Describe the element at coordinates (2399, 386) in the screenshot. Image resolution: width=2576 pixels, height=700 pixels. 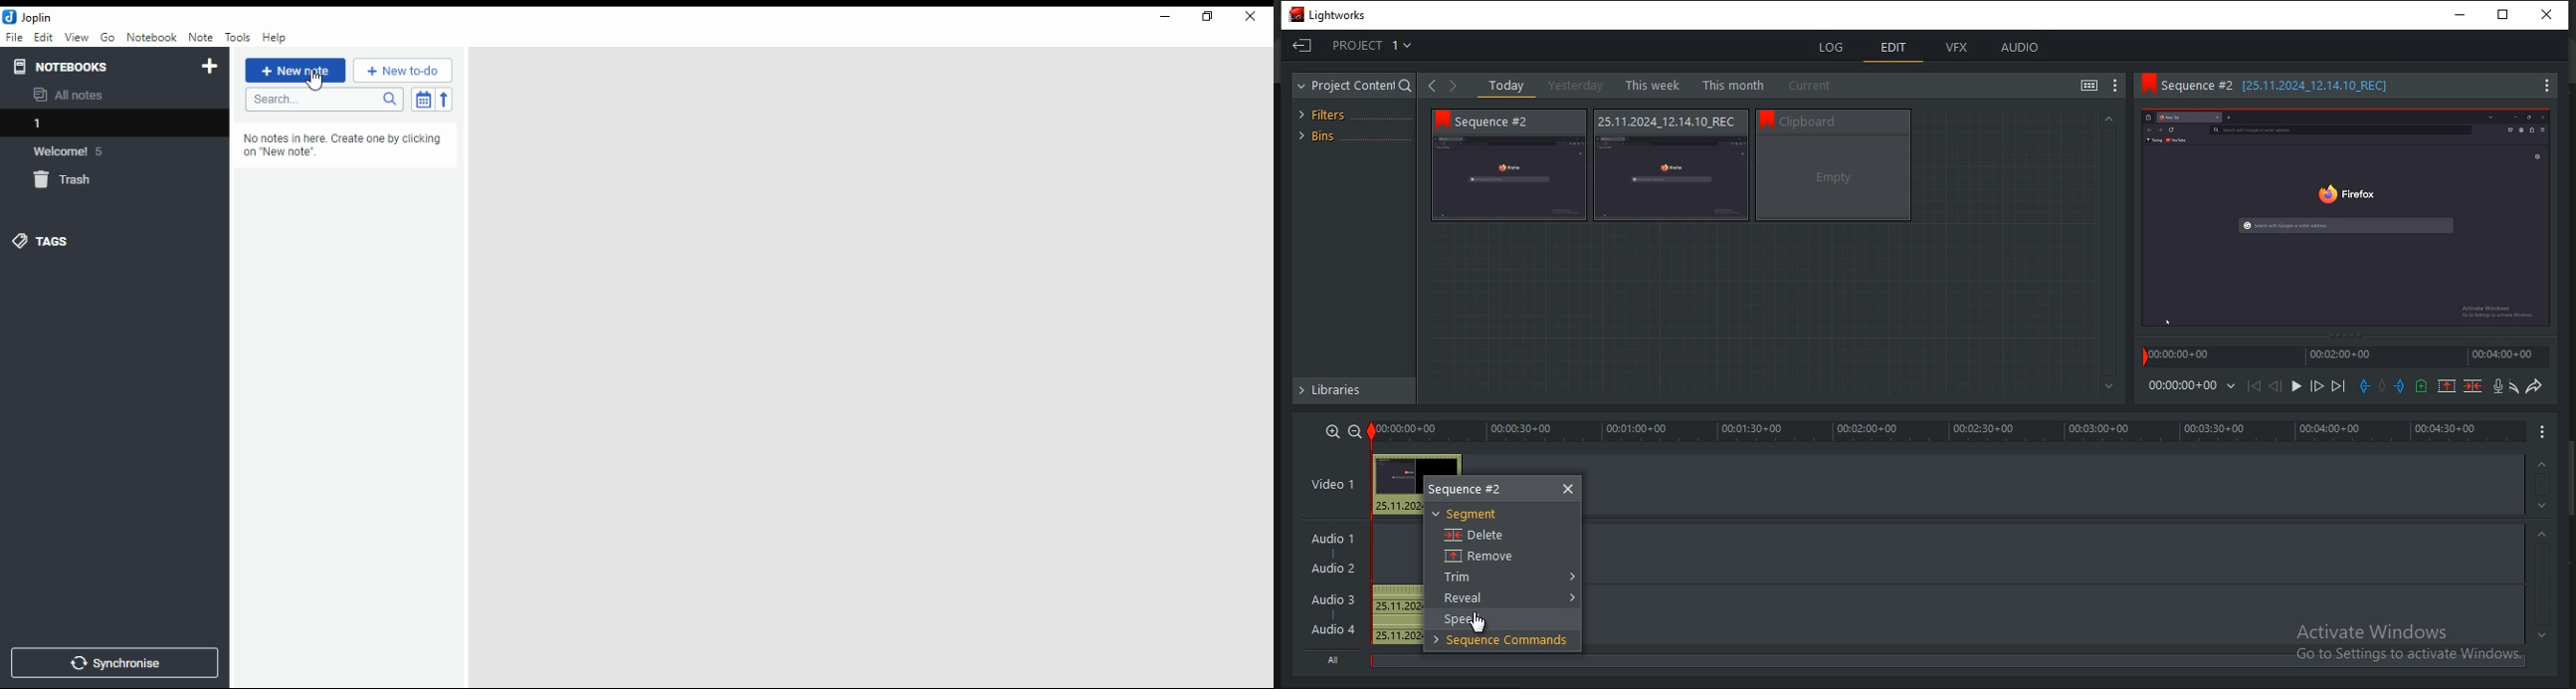
I see `add an out mark` at that location.